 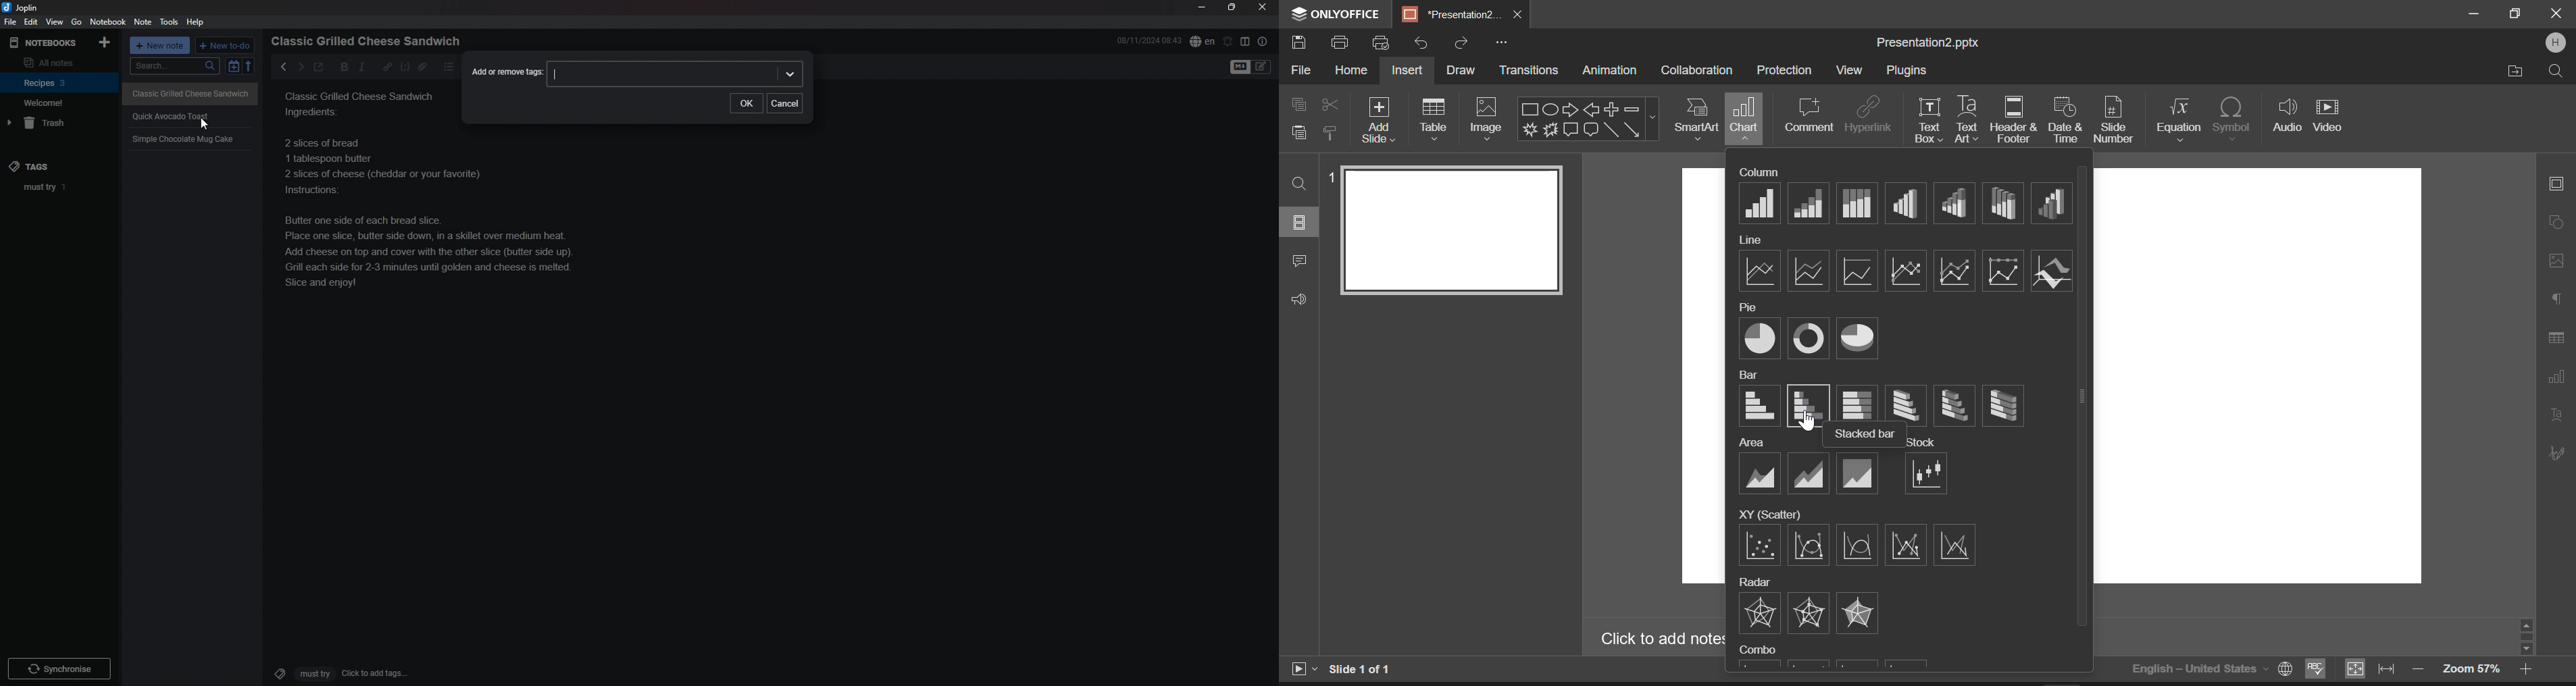 What do you see at coordinates (341, 67) in the screenshot?
I see `bold` at bounding box center [341, 67].